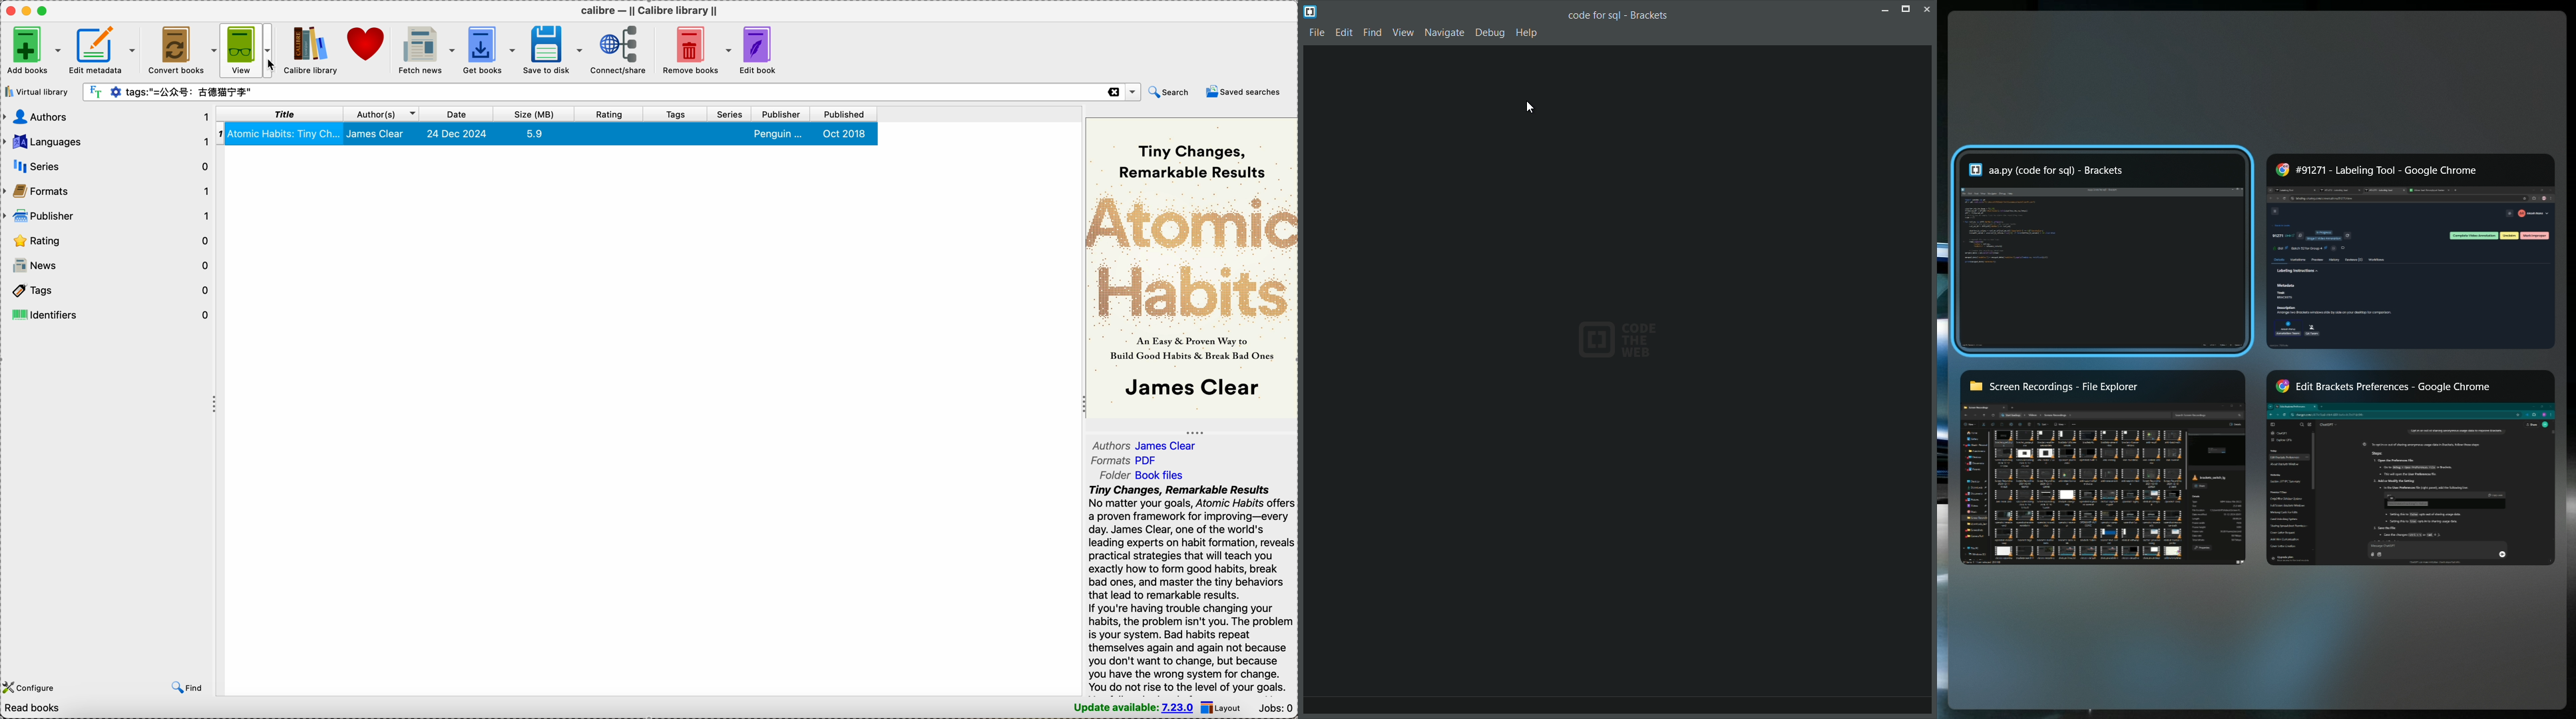 The height and width of the screenshot is (728, 2576). I want to click on rating, so click(108, 239).